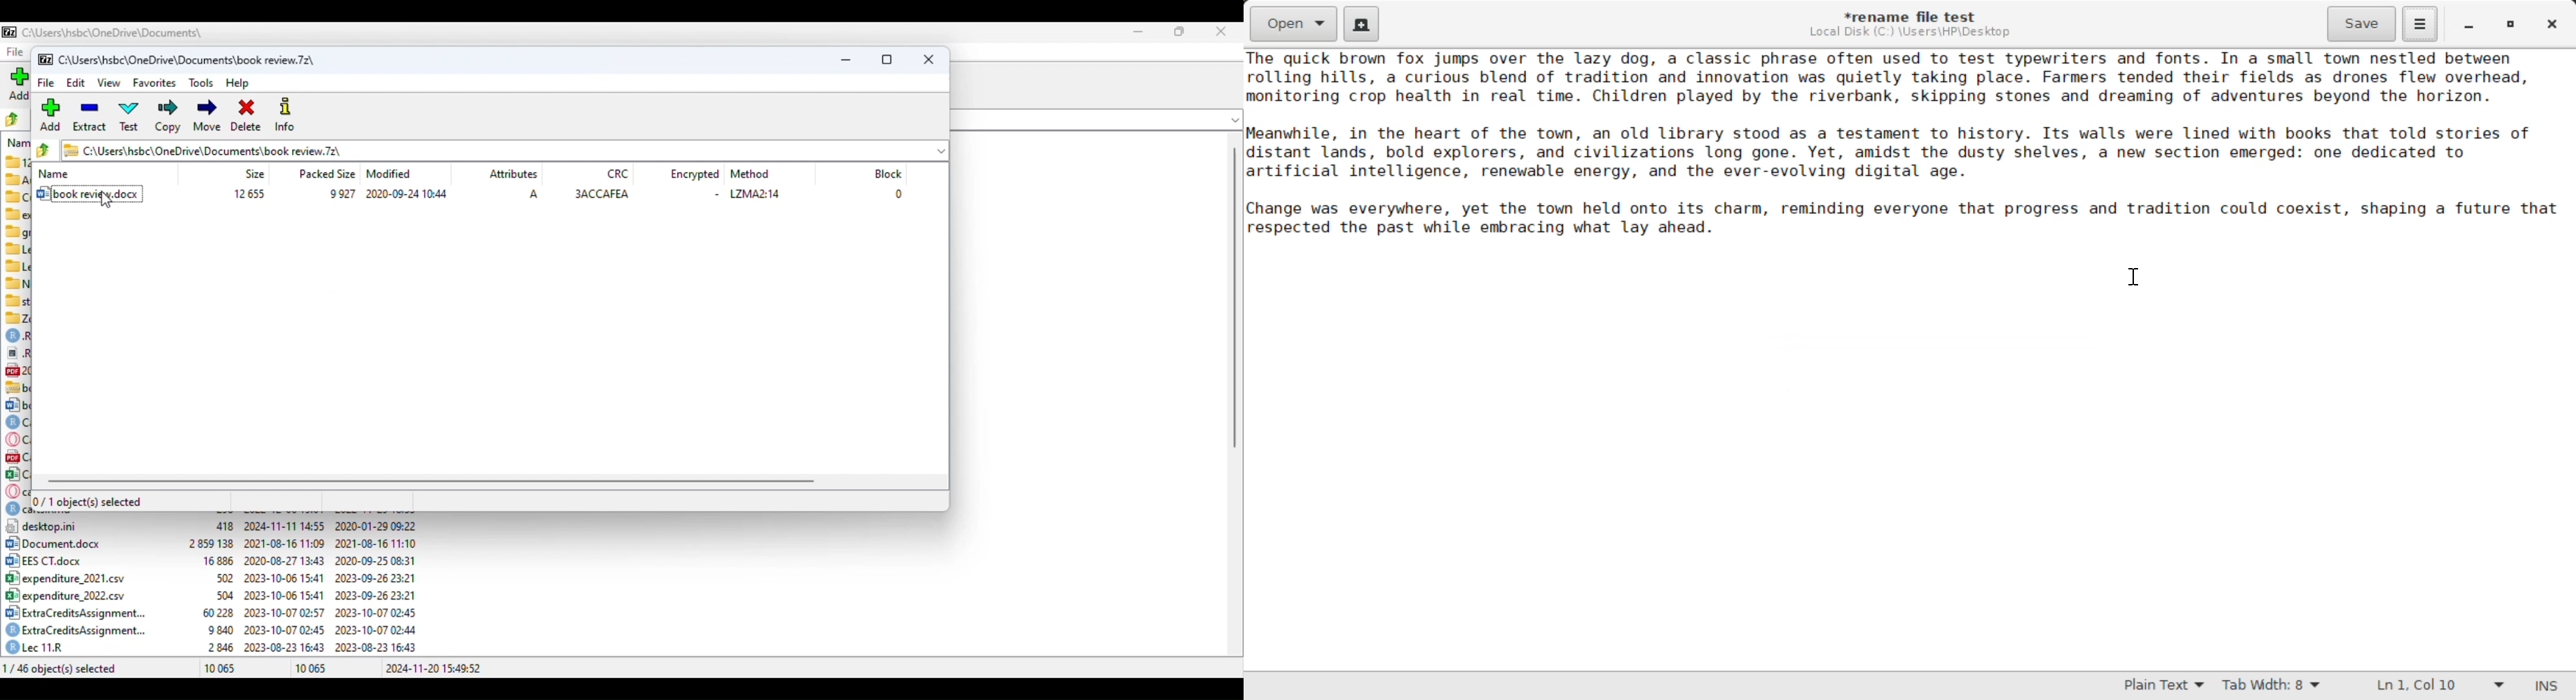  I want to click on 0/1 object(s) selected, so click(87, 502).